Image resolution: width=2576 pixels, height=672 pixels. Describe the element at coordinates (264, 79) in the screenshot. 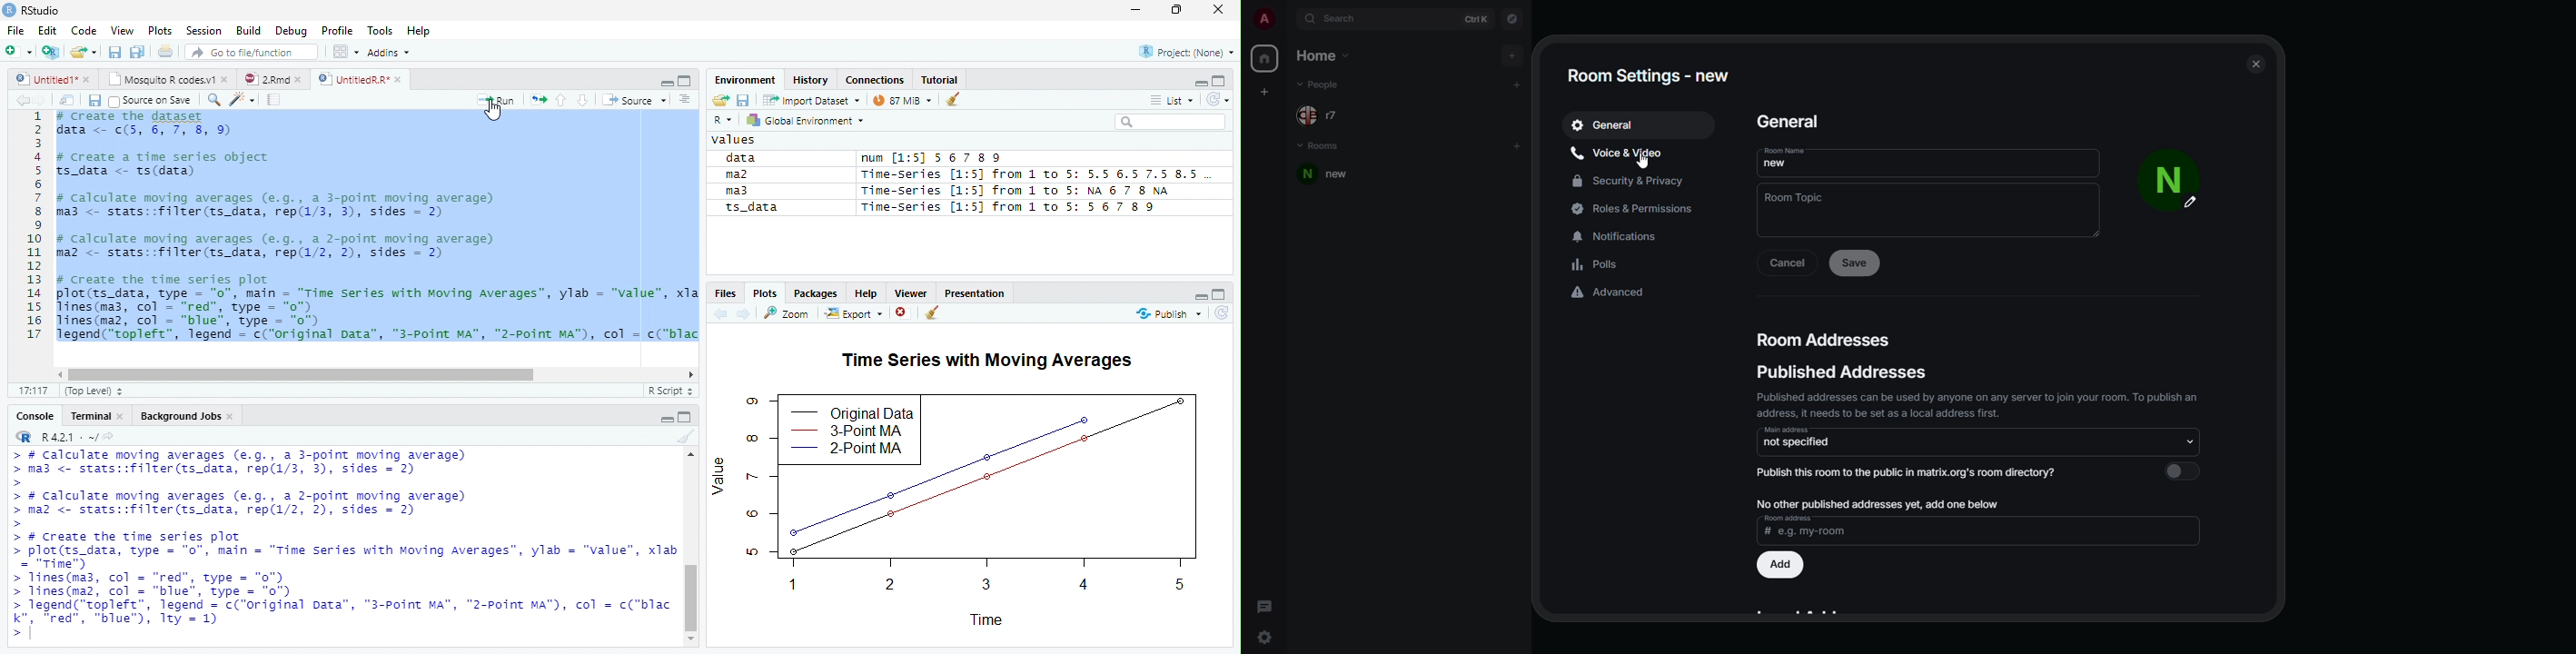

I see `2Rmd` at that location.